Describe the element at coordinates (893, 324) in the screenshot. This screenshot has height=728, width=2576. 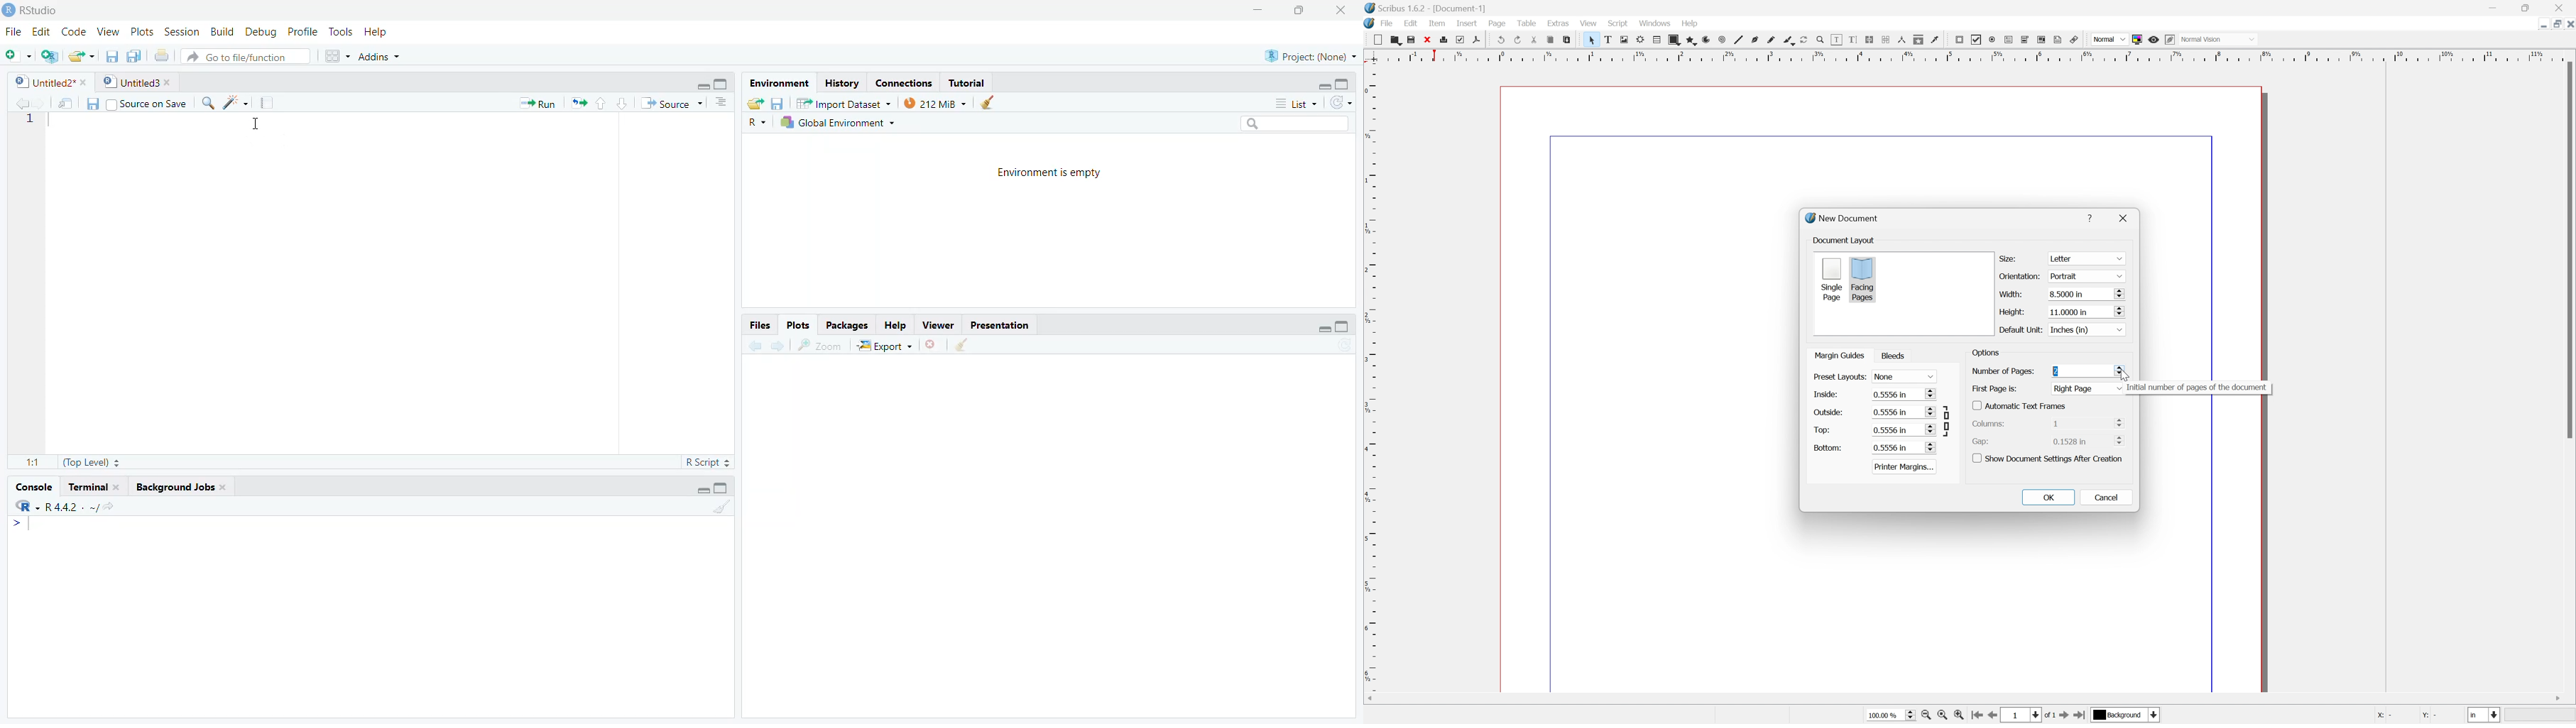
I see `help` at that location.